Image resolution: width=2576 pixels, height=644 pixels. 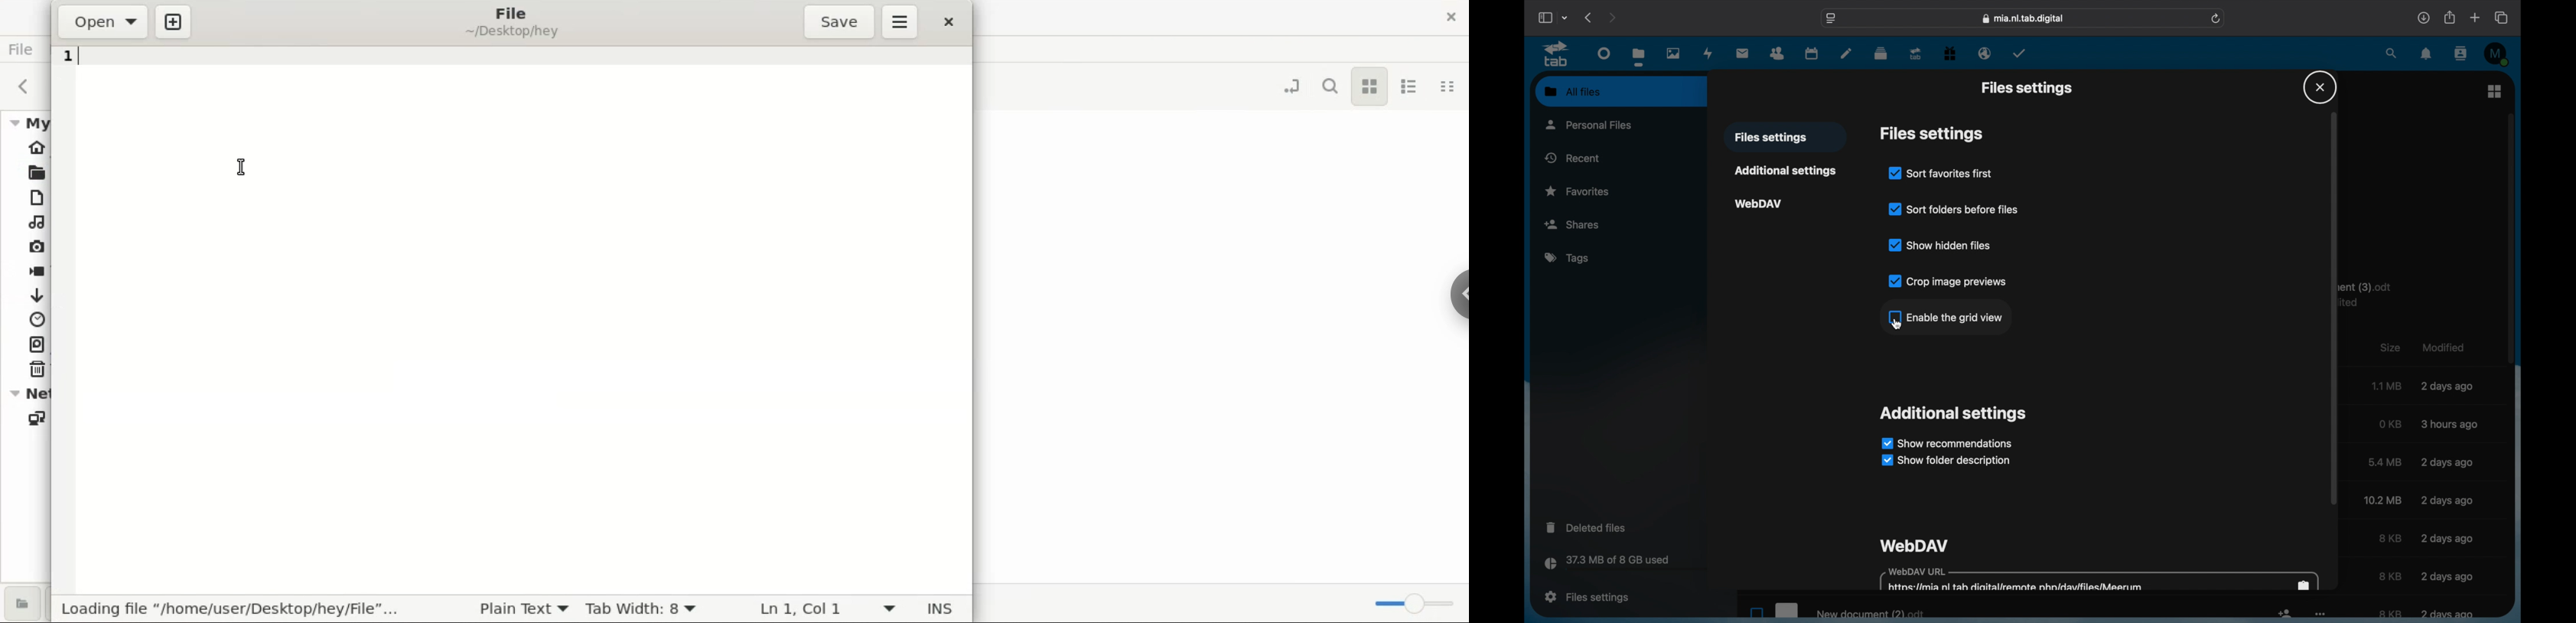 I want to click on downloads, so click(x=2424, y=17).